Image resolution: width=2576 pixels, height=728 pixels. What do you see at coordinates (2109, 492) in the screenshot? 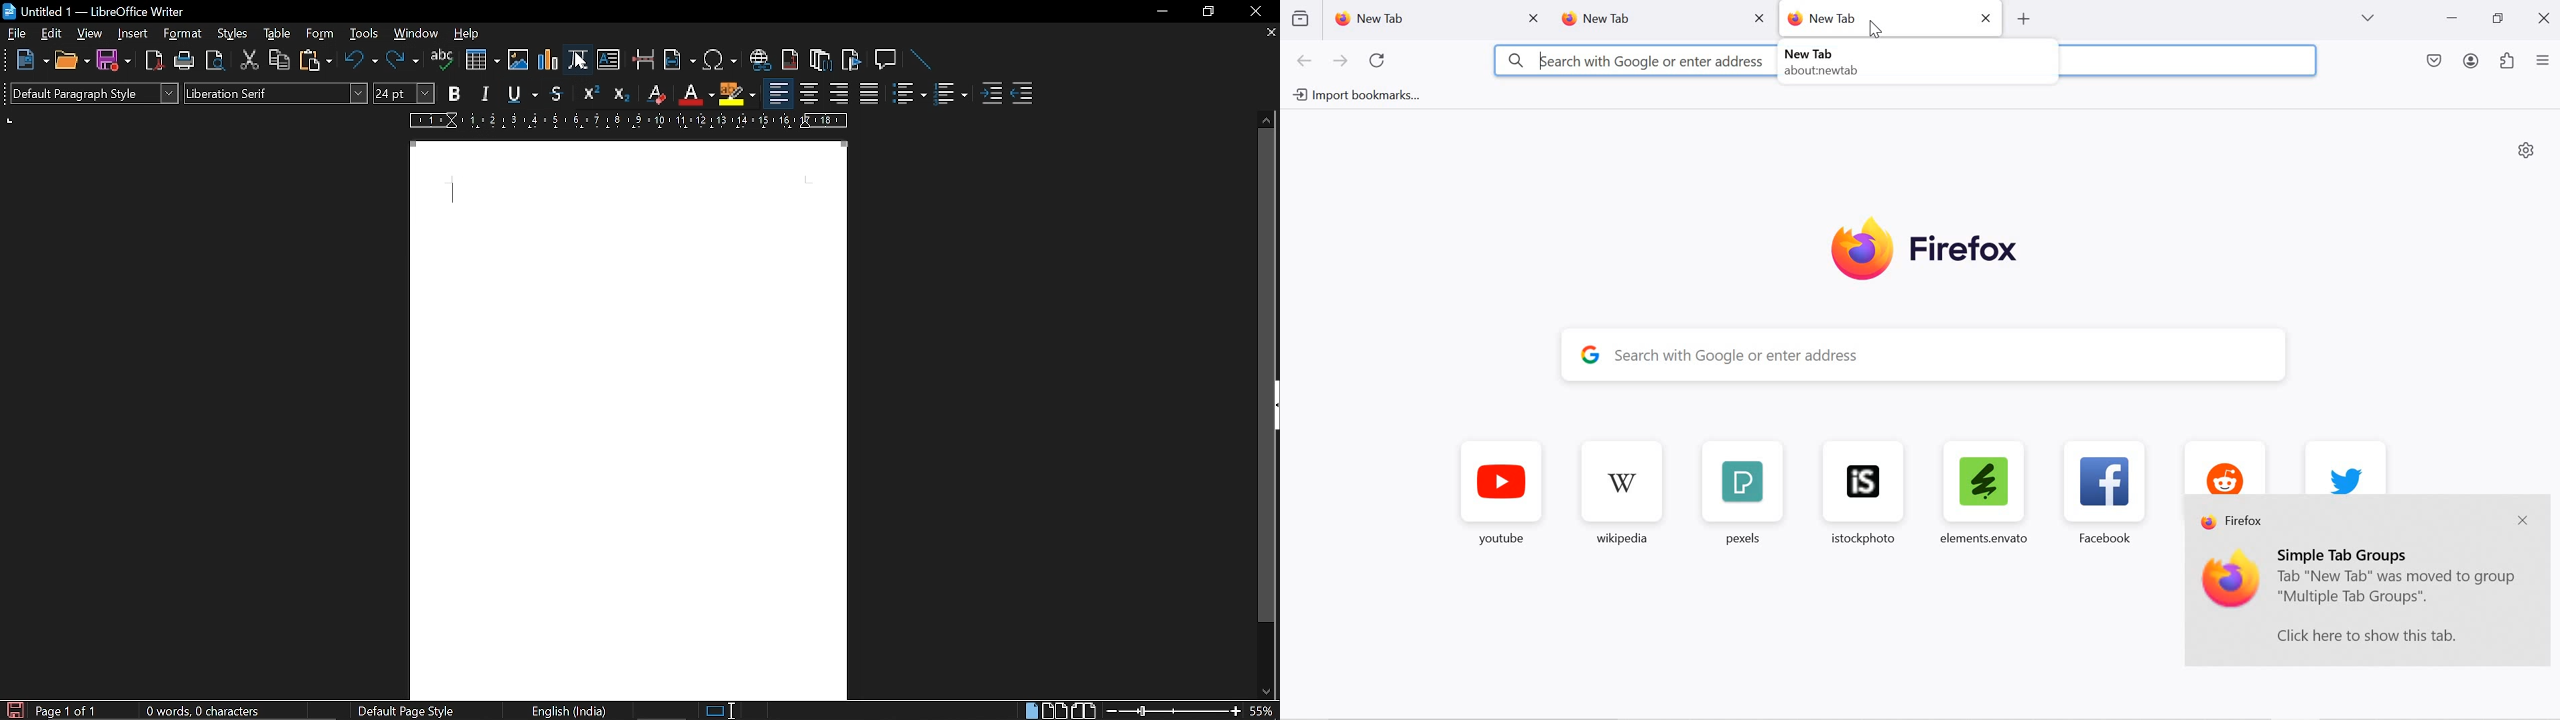
I see `facebook favorite` at bounding box center [2109, 492].